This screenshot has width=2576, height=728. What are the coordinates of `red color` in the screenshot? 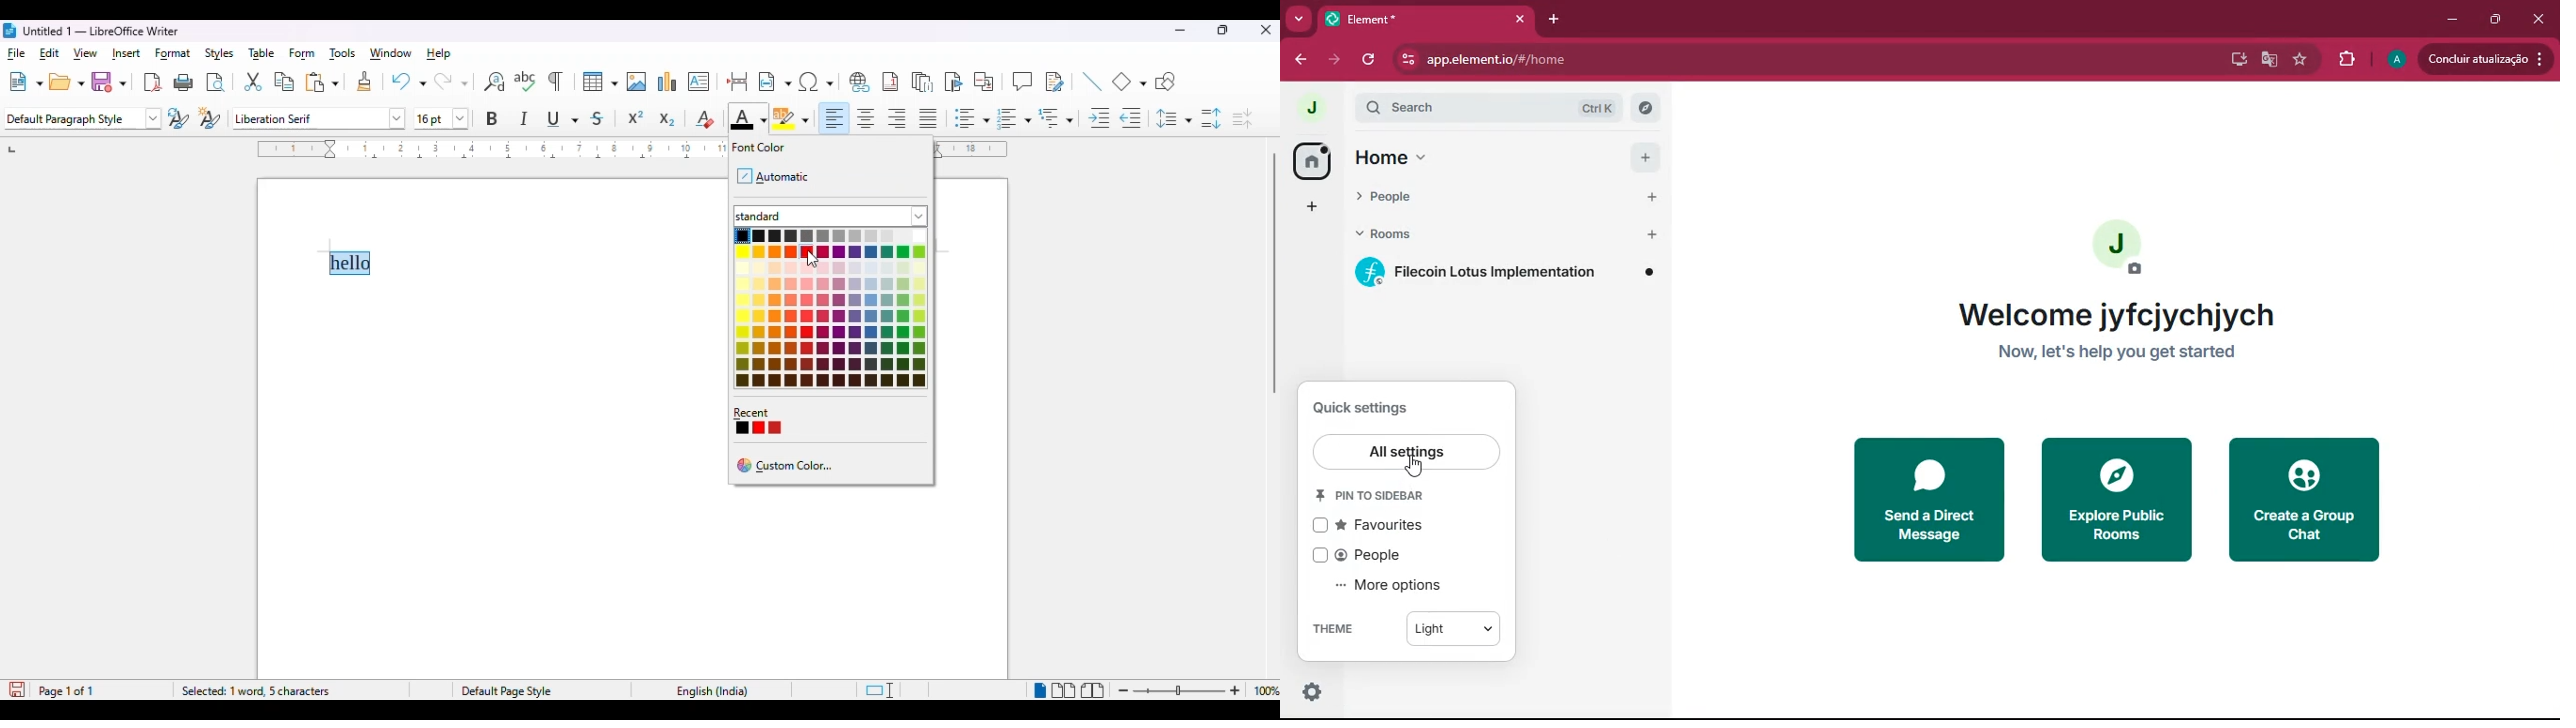 It's located at (807, 251).